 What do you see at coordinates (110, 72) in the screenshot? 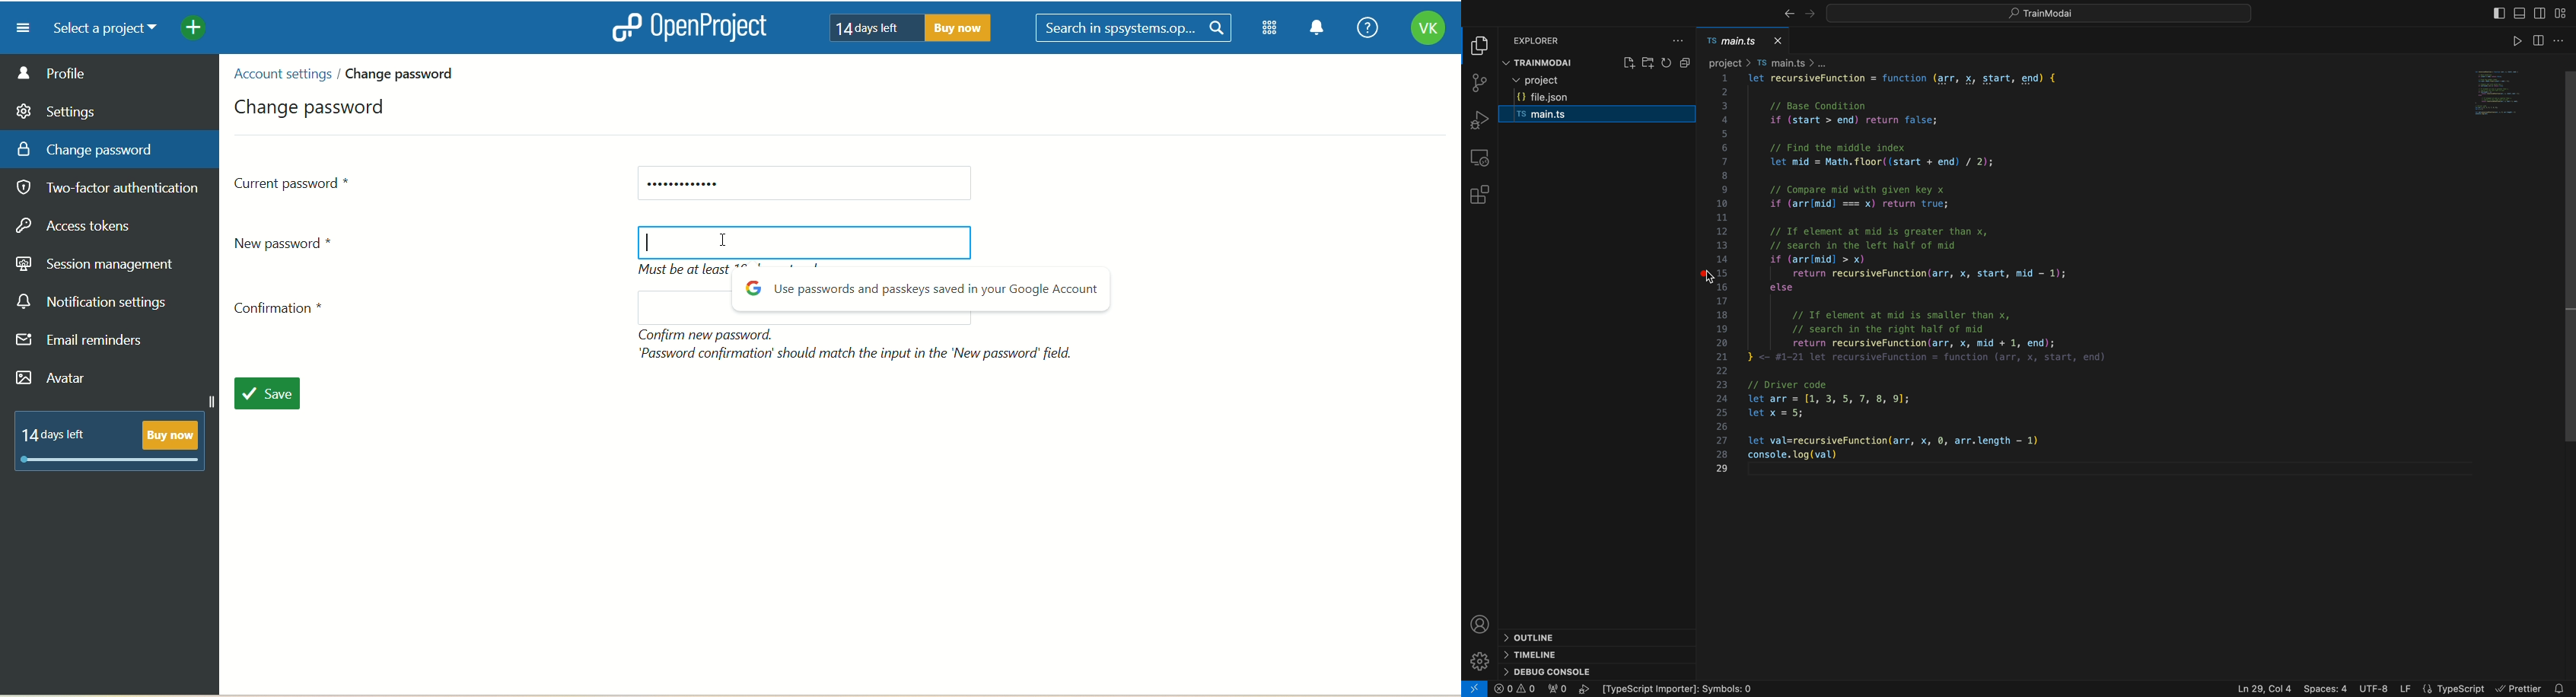
I see `profile` at bounding box center [110, 72].